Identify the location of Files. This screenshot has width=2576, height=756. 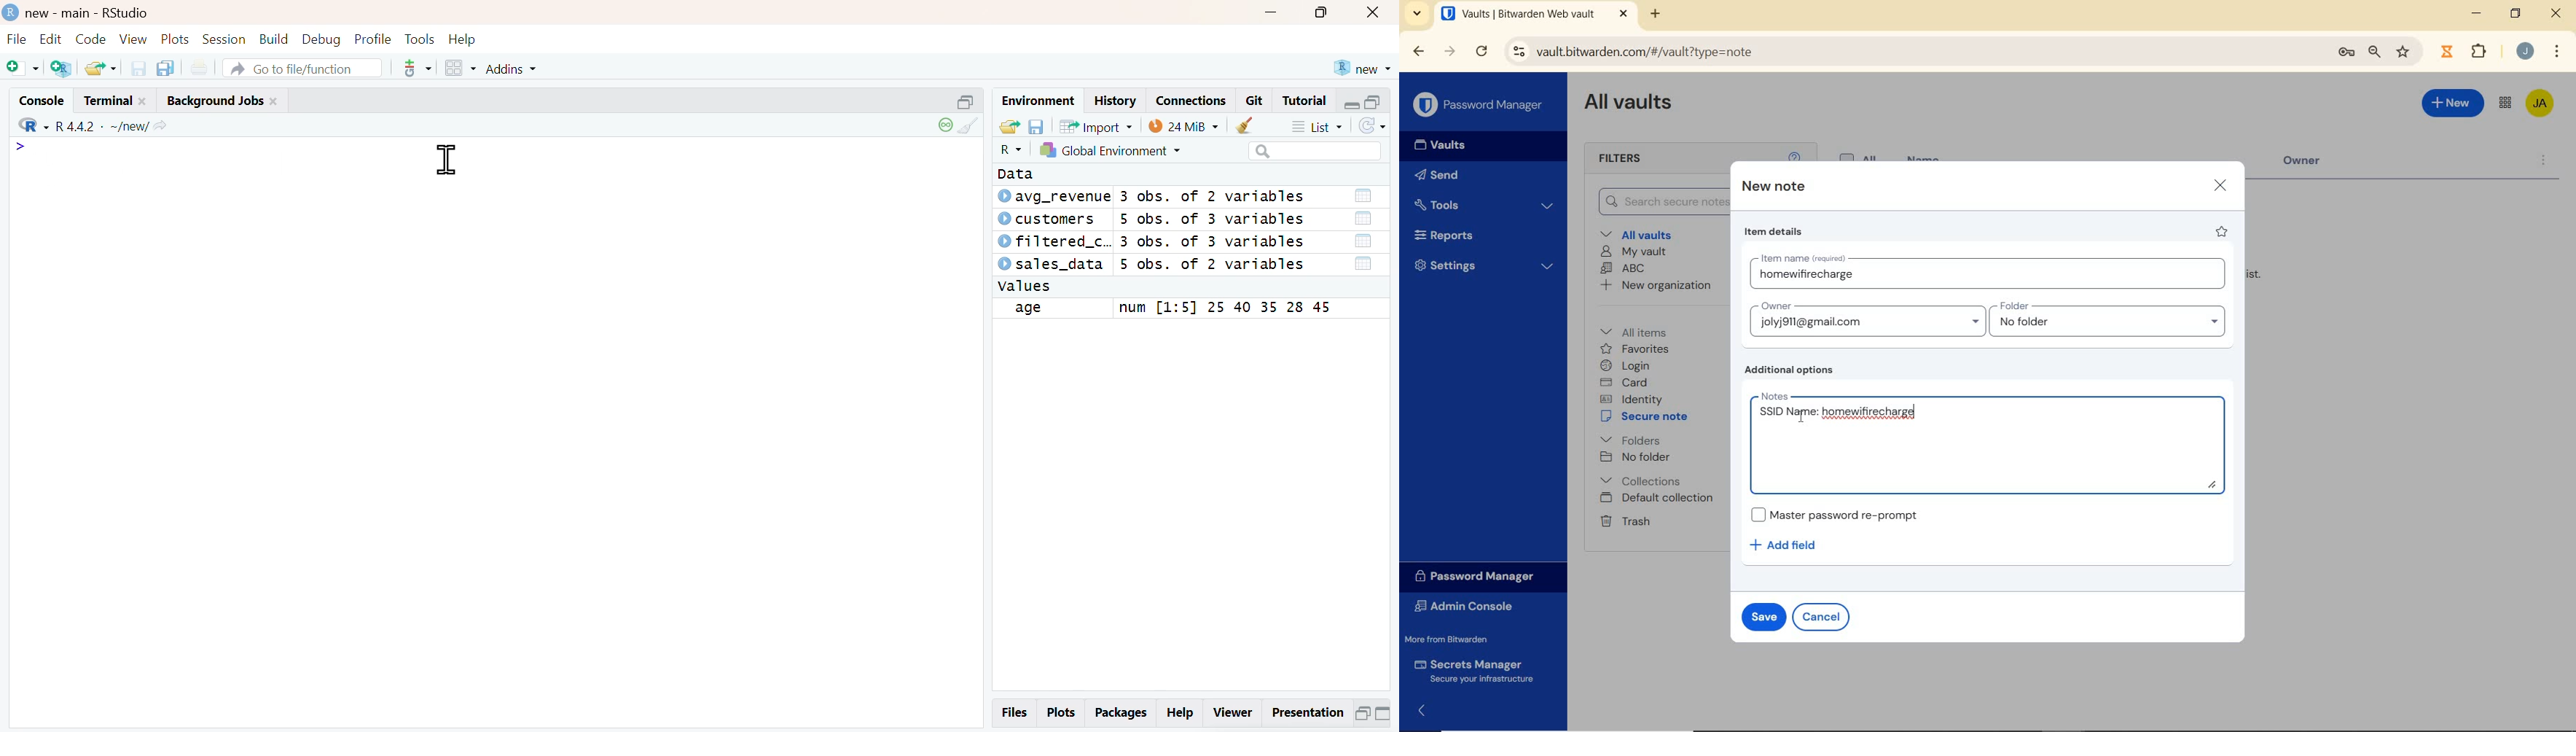
(1015, 712).